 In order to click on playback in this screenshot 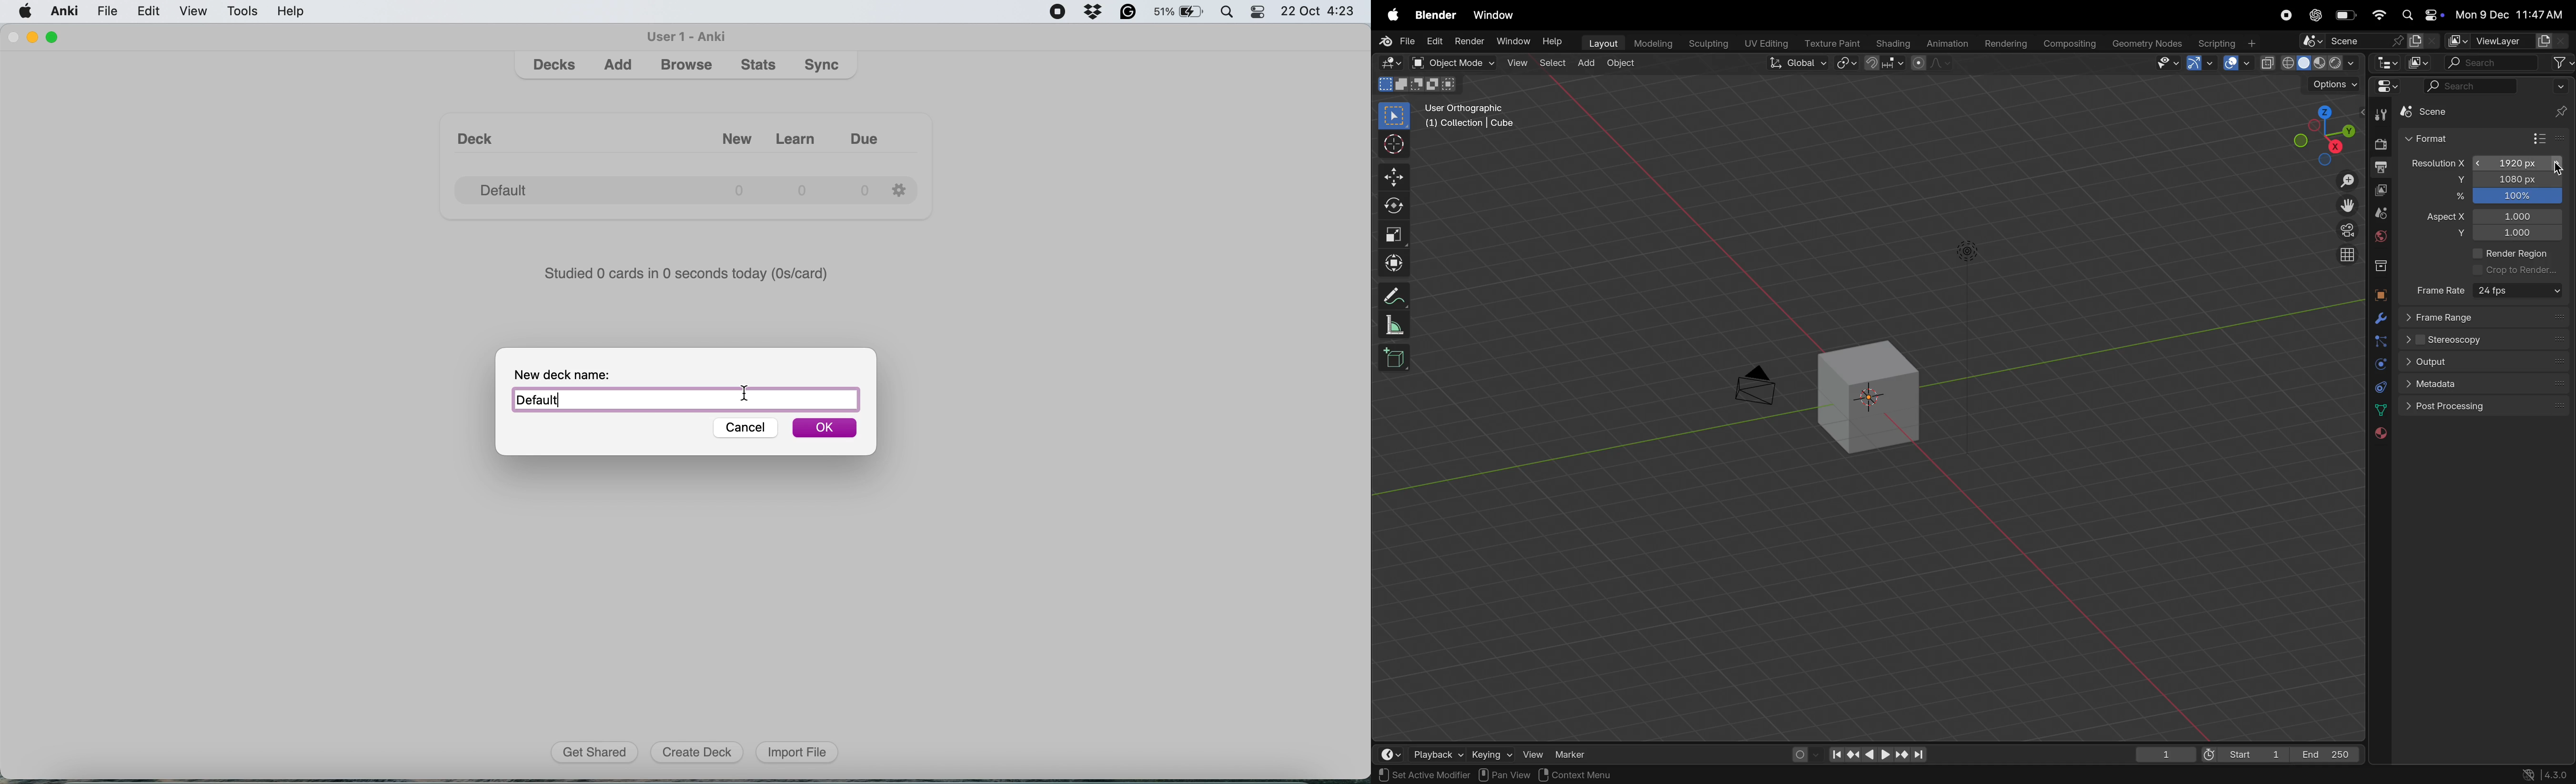, I will do `click(1439, 753)`.